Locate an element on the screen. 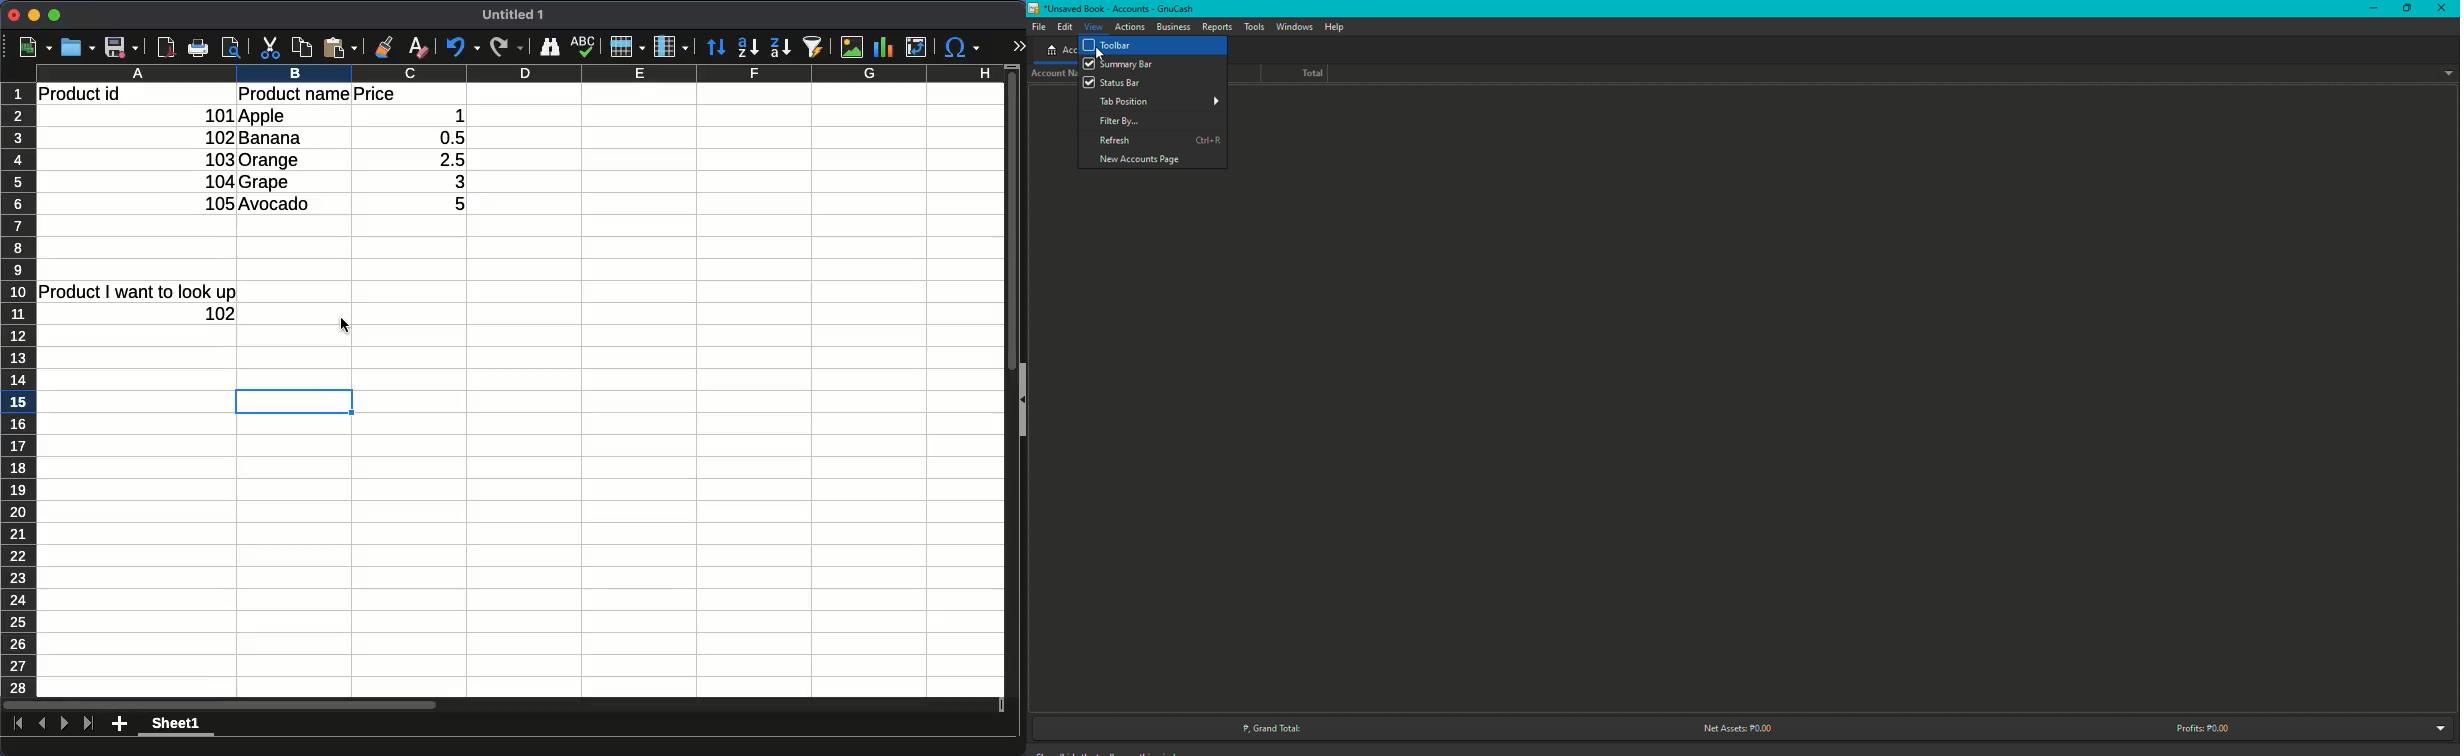 The image size is (2464, 756). last sheet is located at coordinates (90, 724).